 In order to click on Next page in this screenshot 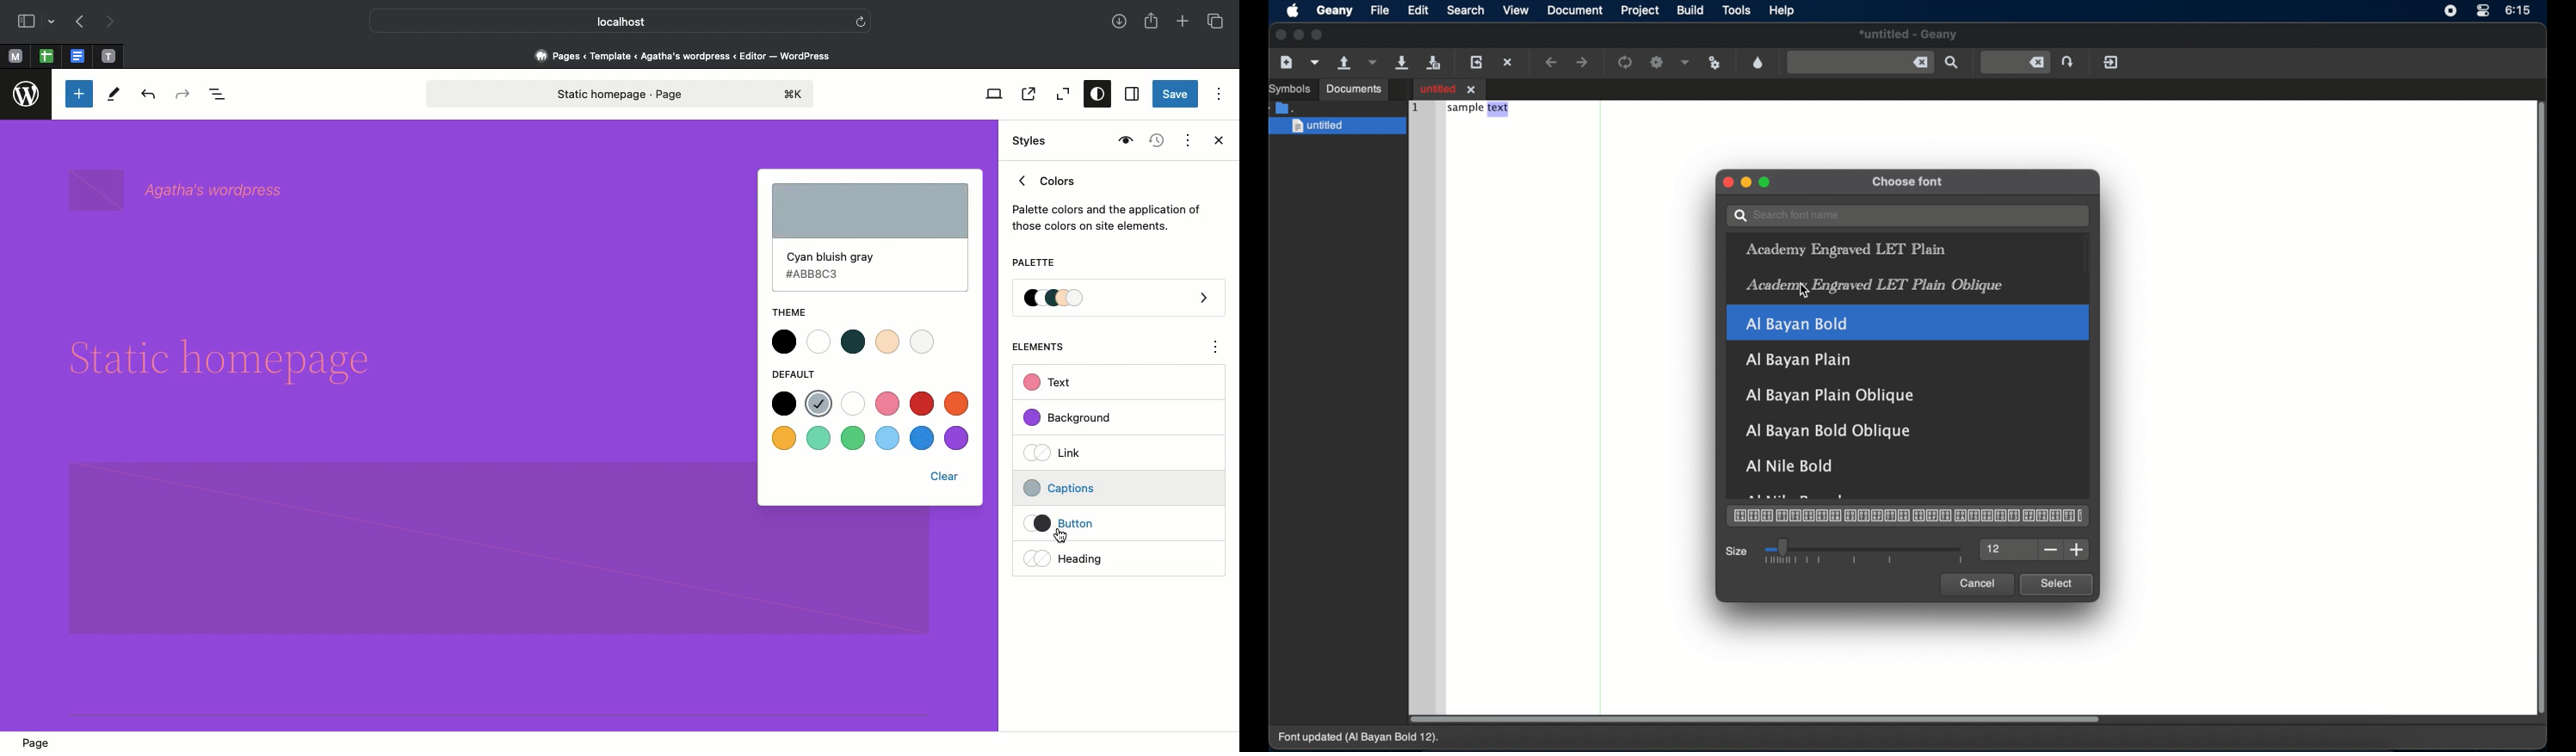, I will do `click(110, 22)`.